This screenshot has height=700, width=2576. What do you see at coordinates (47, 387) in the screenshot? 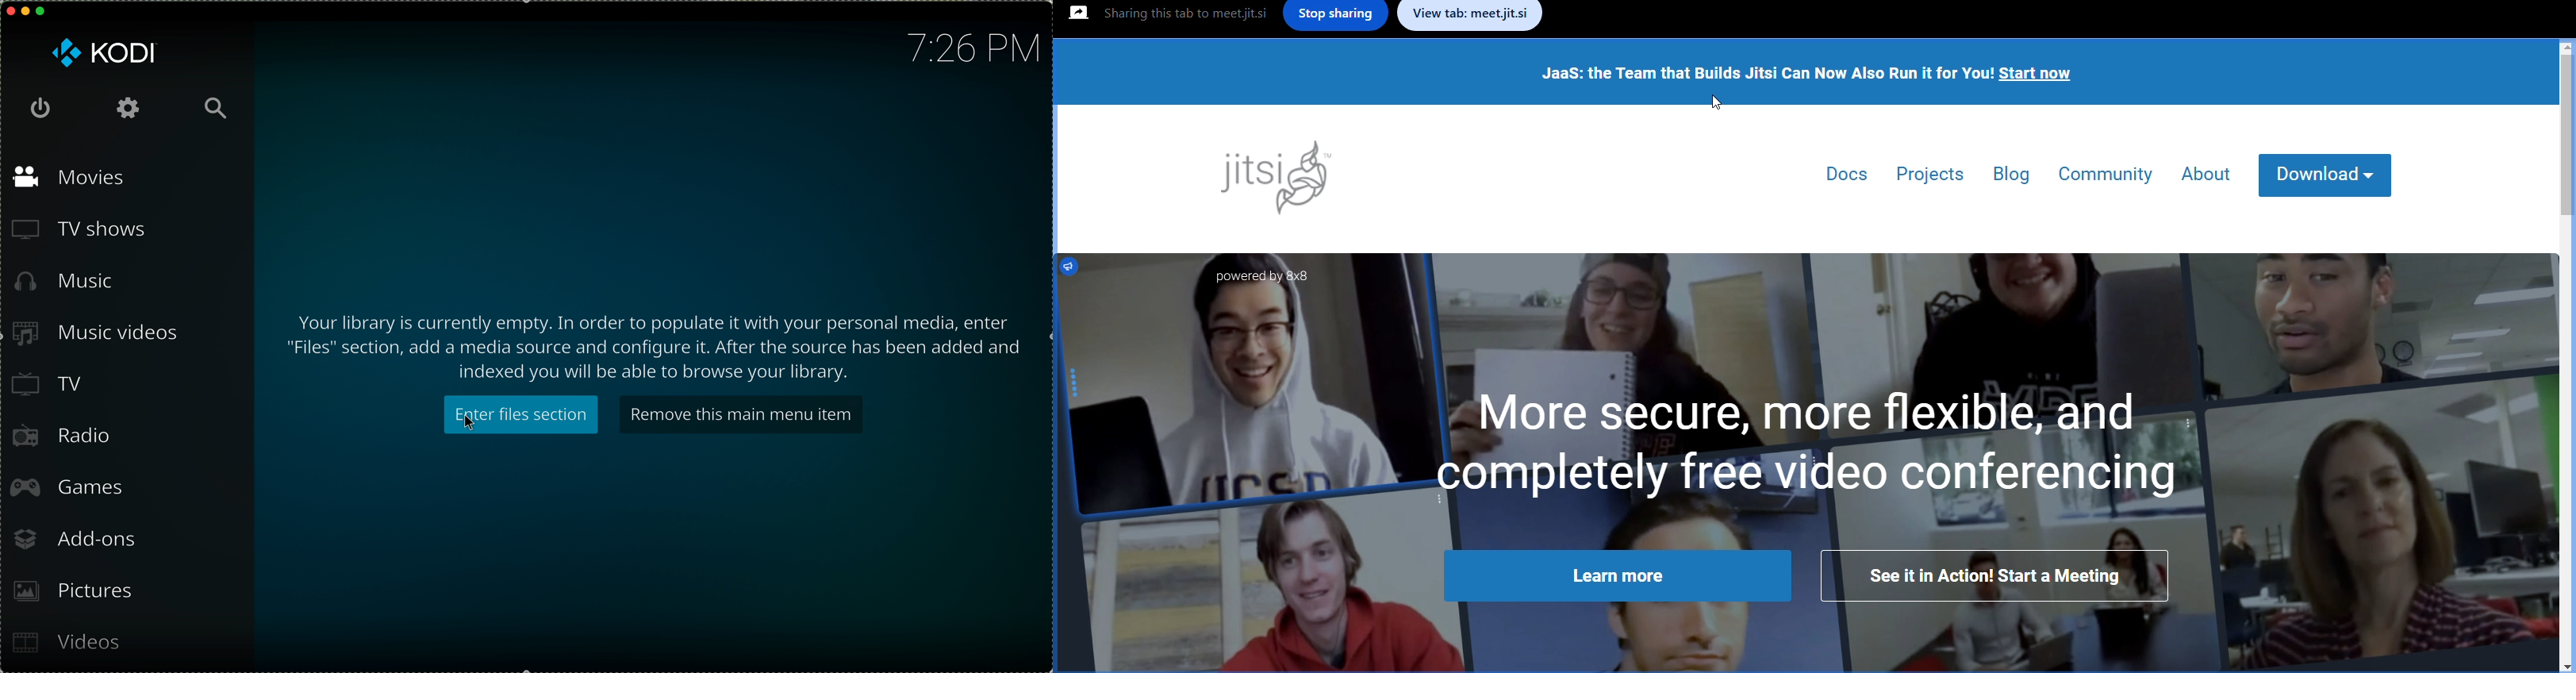
I see `TV option` at bounding box center [47, 387].